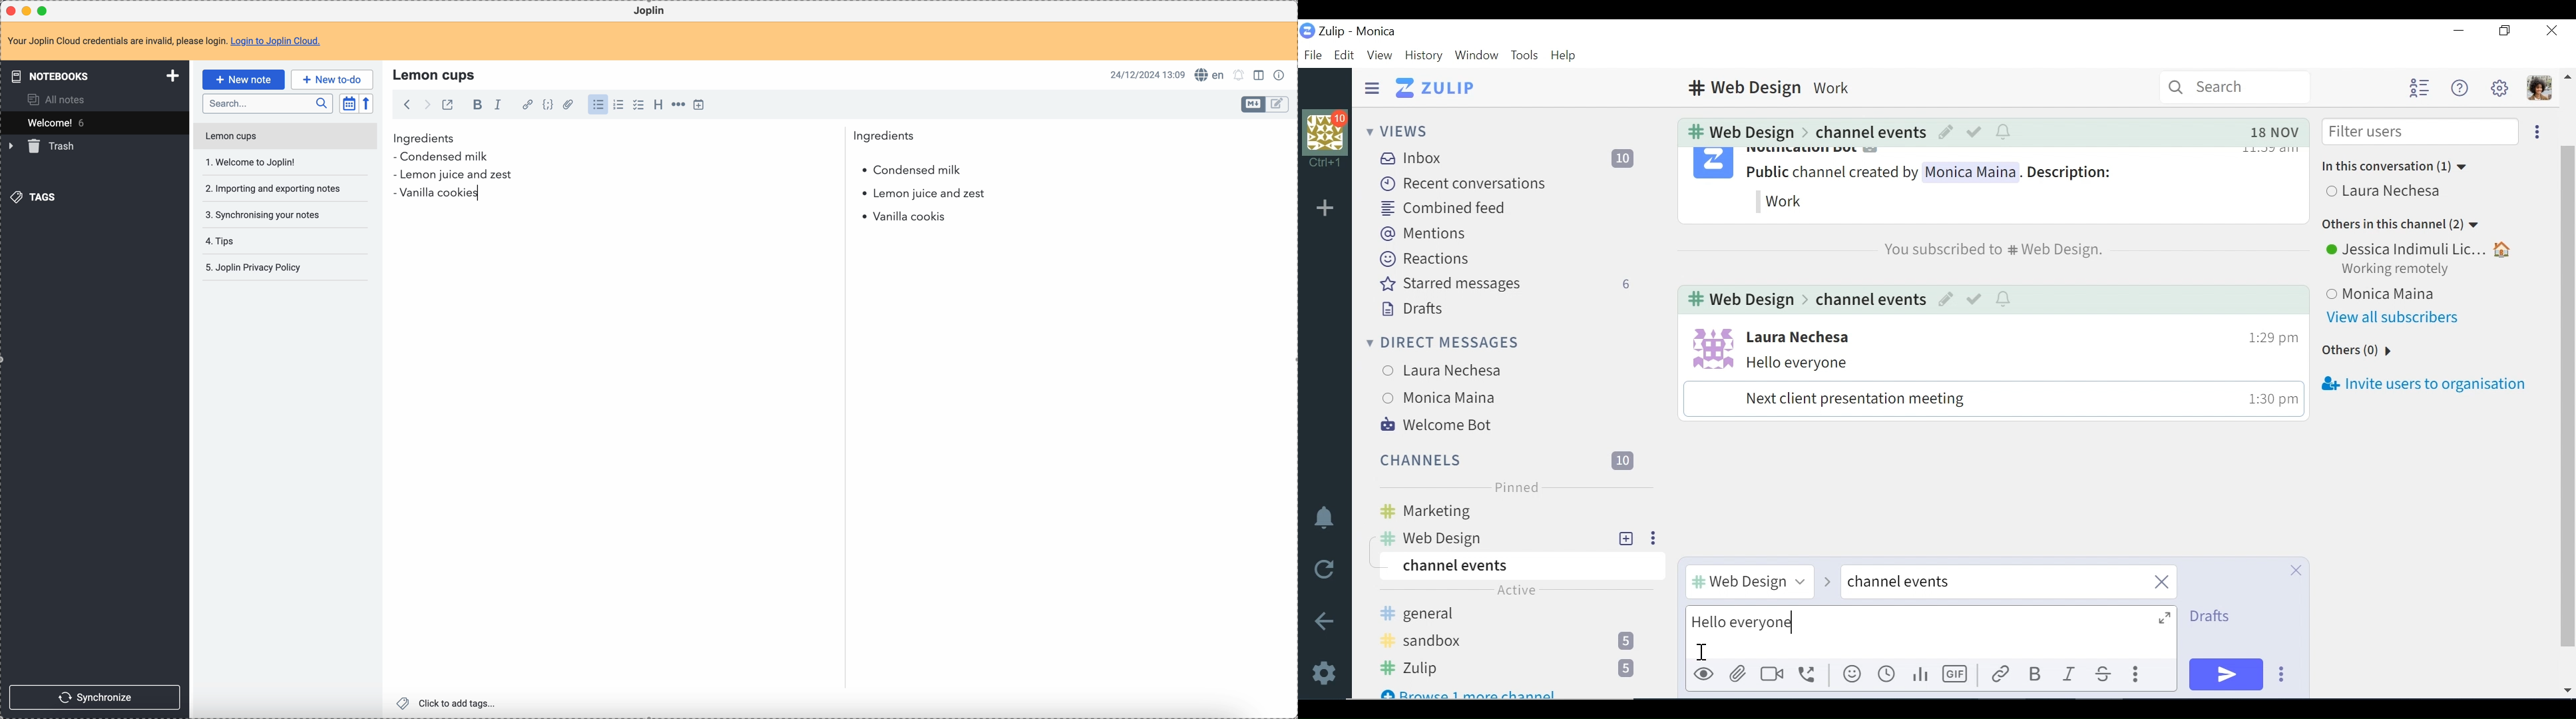 This screenshot has width=2576, height=728. Describe the element at coordinates (1213, 75) in the screenshot. I see `spell checker` at that location.